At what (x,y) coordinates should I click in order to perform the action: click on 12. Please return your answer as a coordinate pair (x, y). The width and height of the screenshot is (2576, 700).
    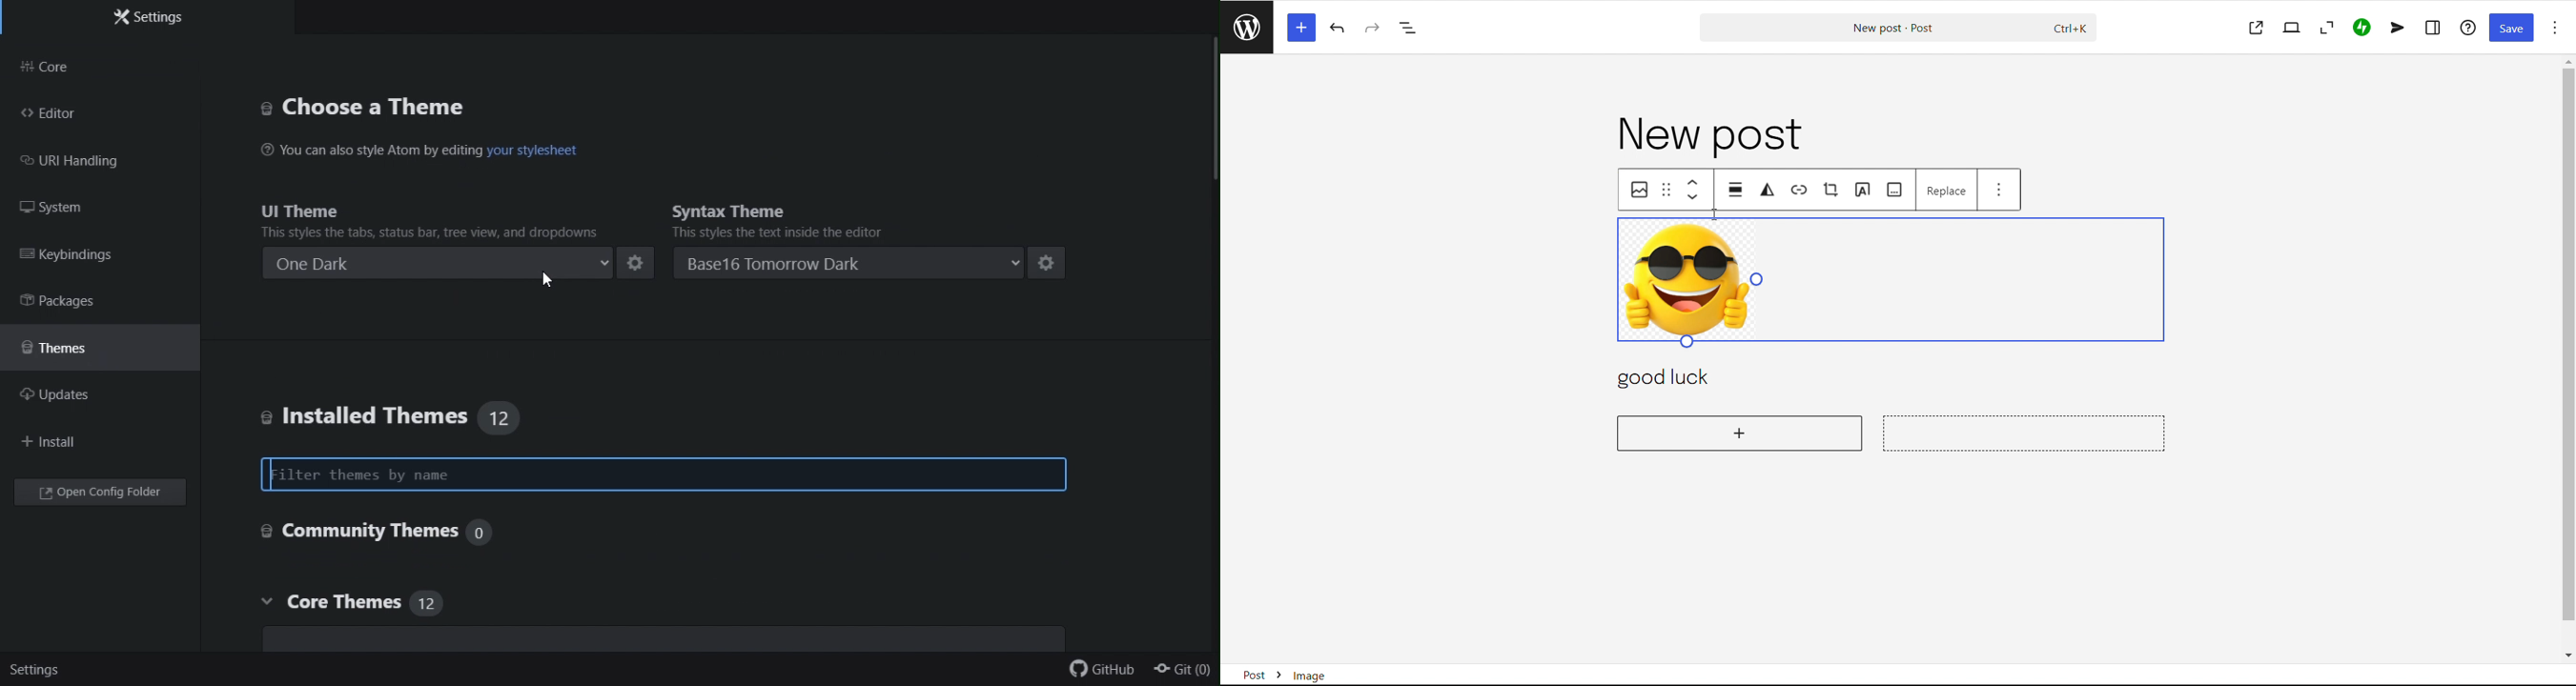
    Looking at the image, I should click on (501, 416).